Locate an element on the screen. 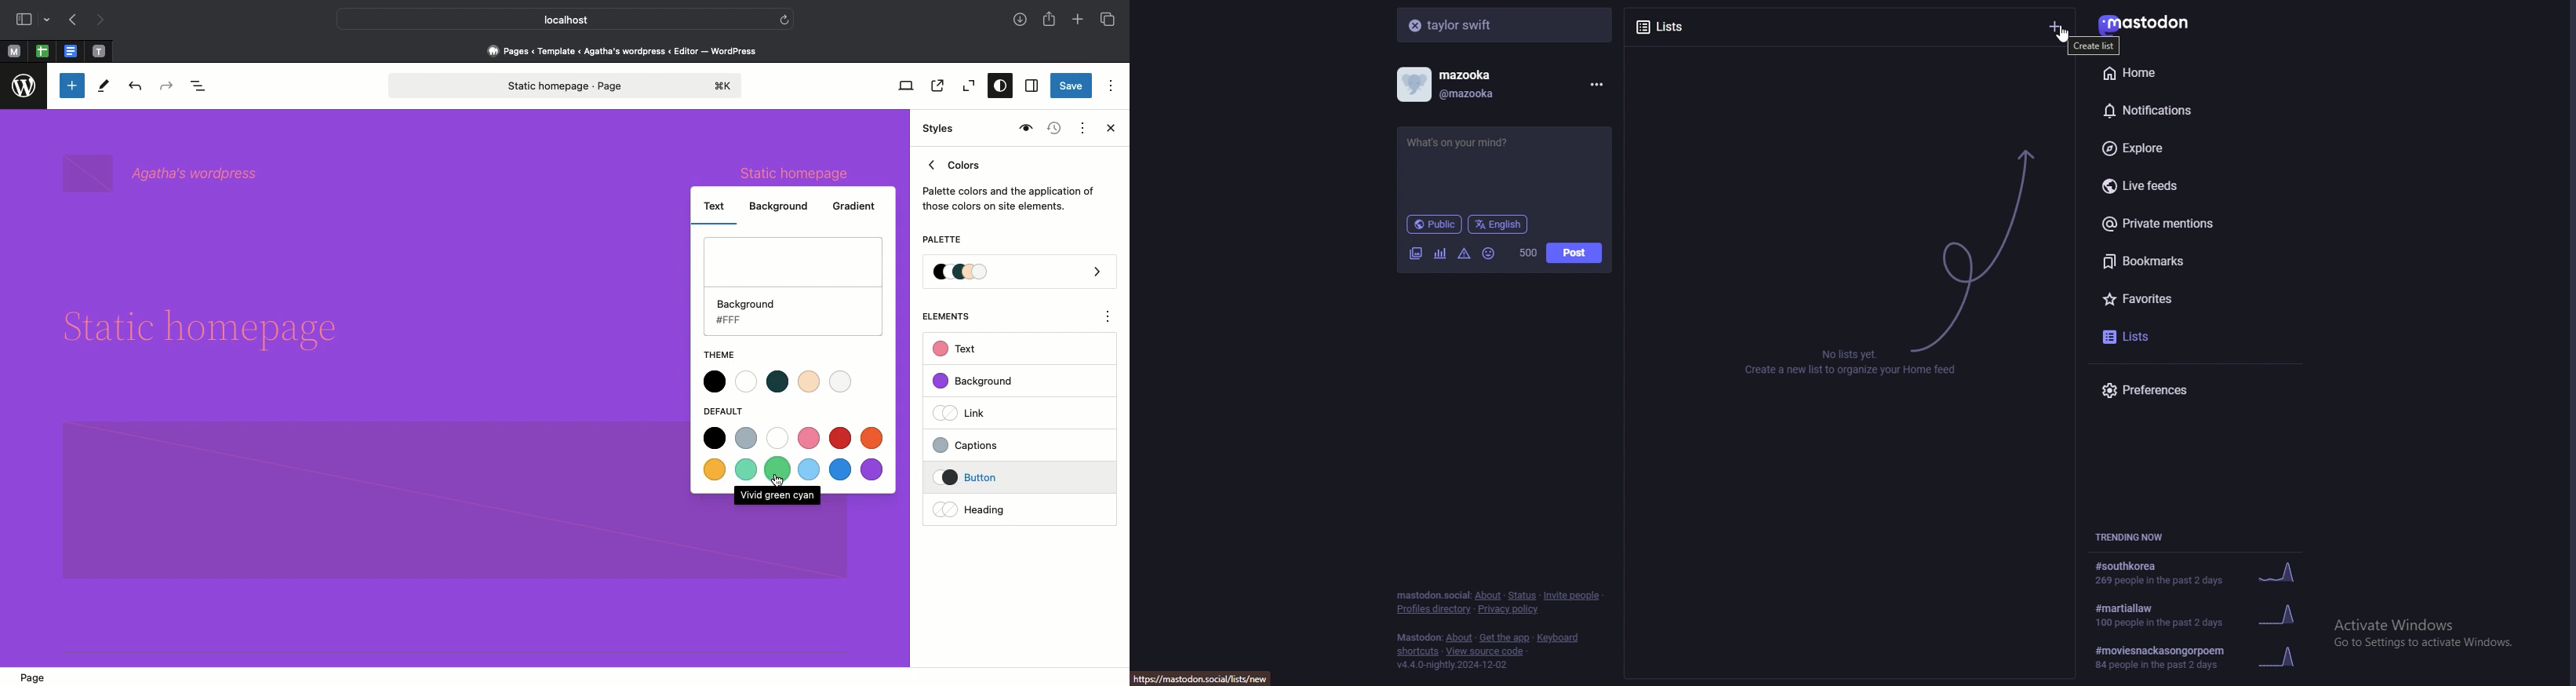 This screenshot has height=700, width=2576. tooltip is located at coordinates (2095, 45).